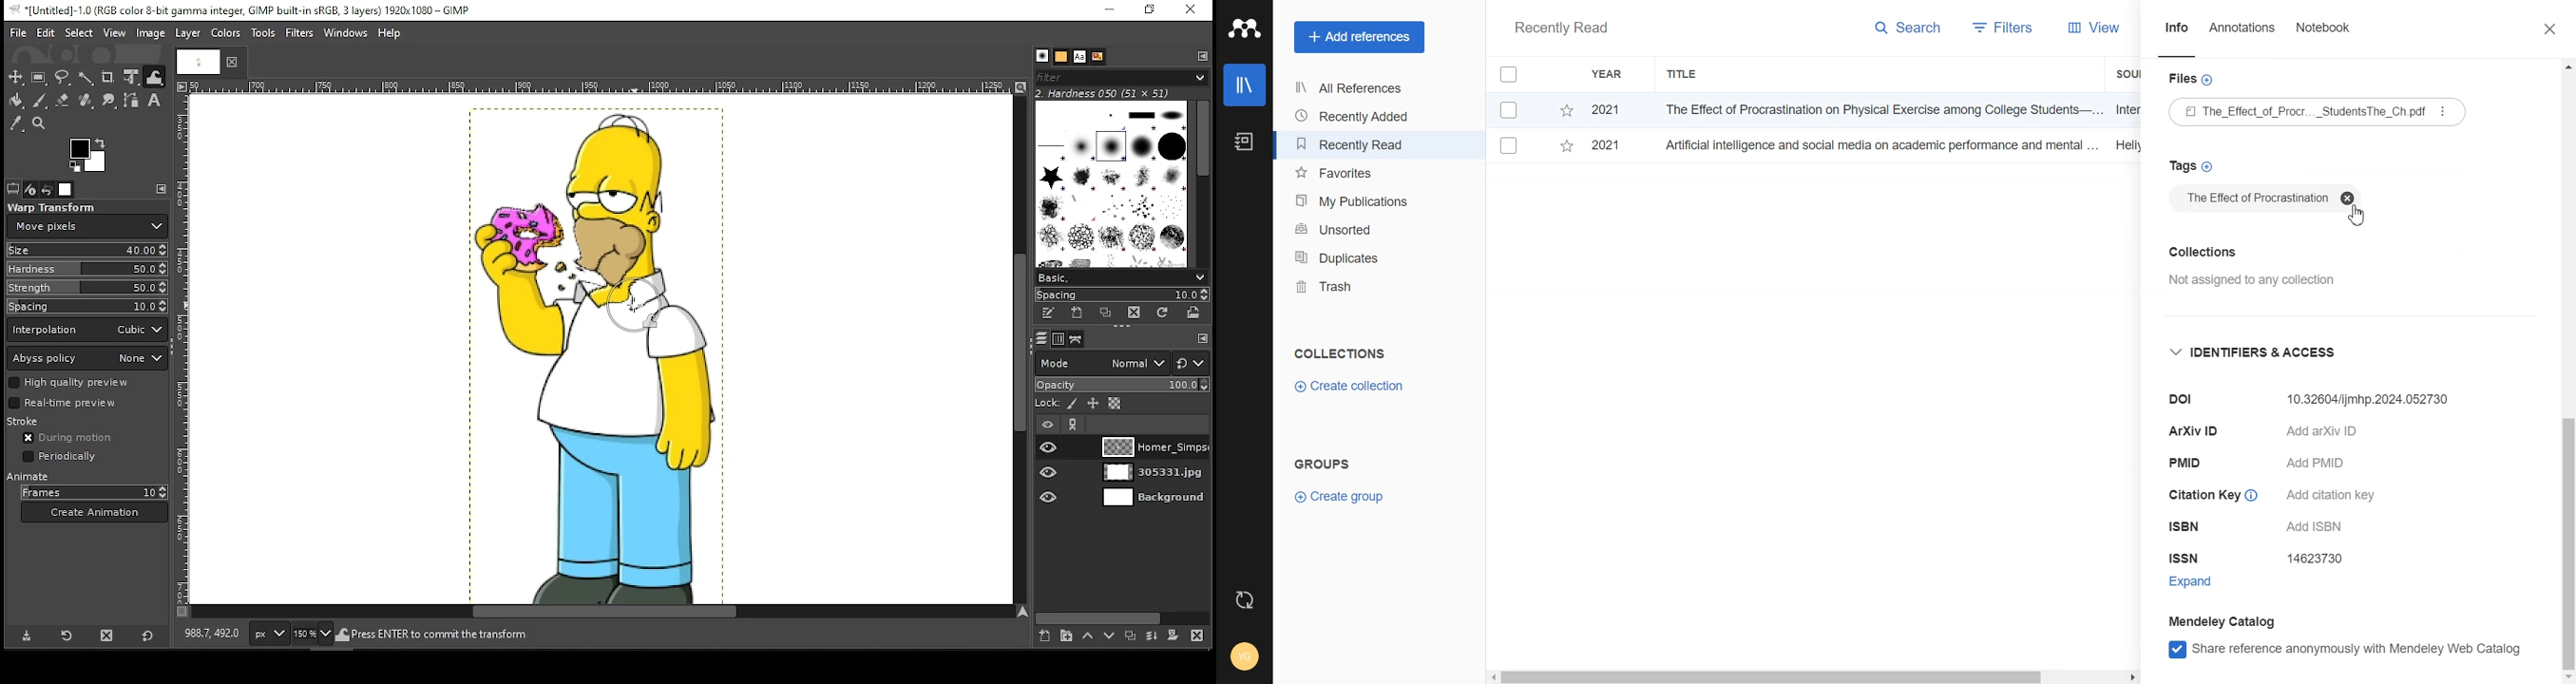 The height and width of the screenshot is (700, 2576). Describe the element at coordinates (1242, 142) in the screenshot. I see `Notebook` at that location.